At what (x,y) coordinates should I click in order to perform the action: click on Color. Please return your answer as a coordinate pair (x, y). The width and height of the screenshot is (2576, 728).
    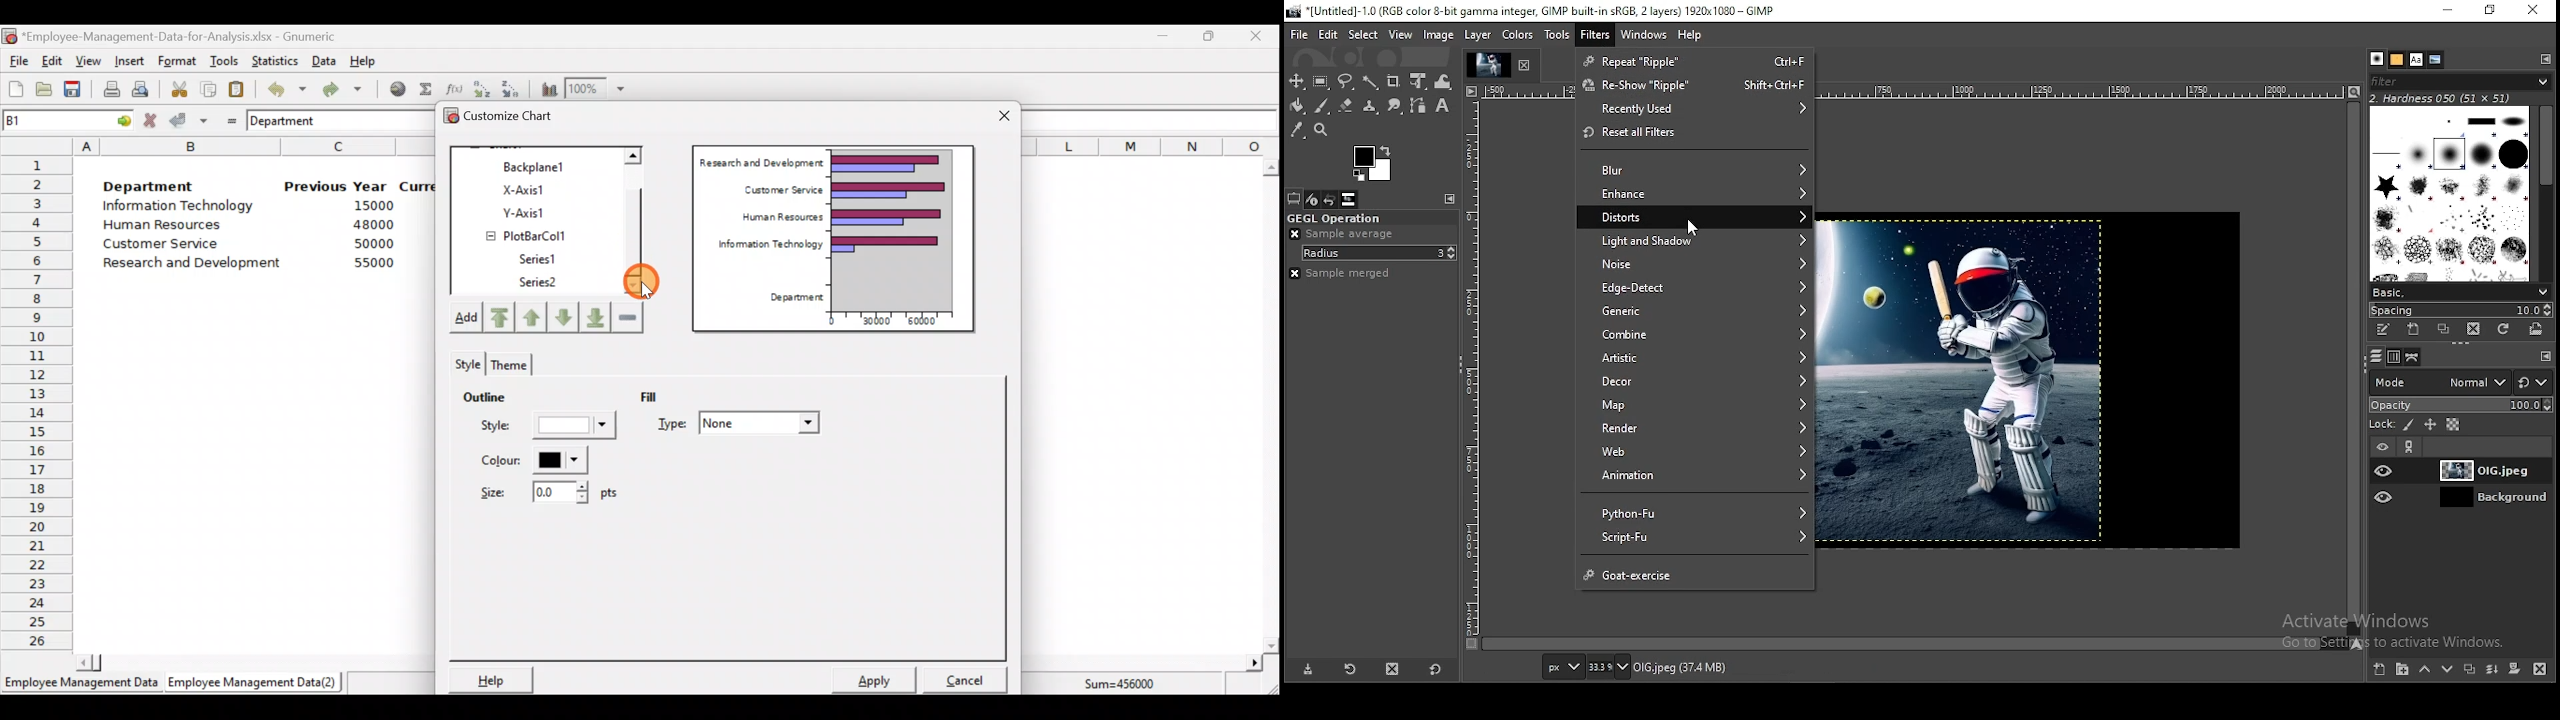
    Looking at the image, I should click on (531, 460).